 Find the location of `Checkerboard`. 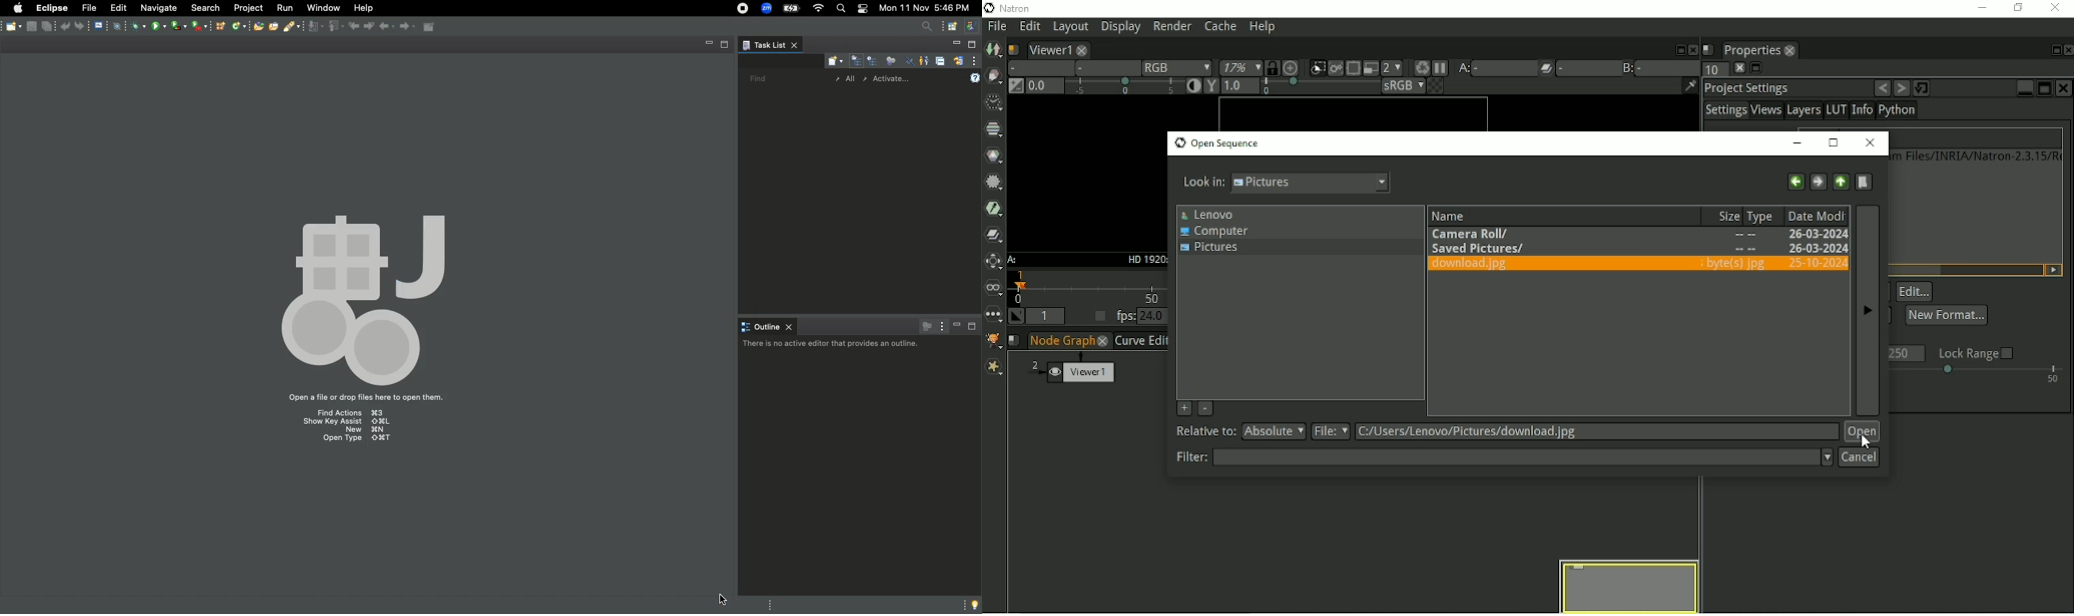

Checkerboard is located at coordinates (1427, 87).